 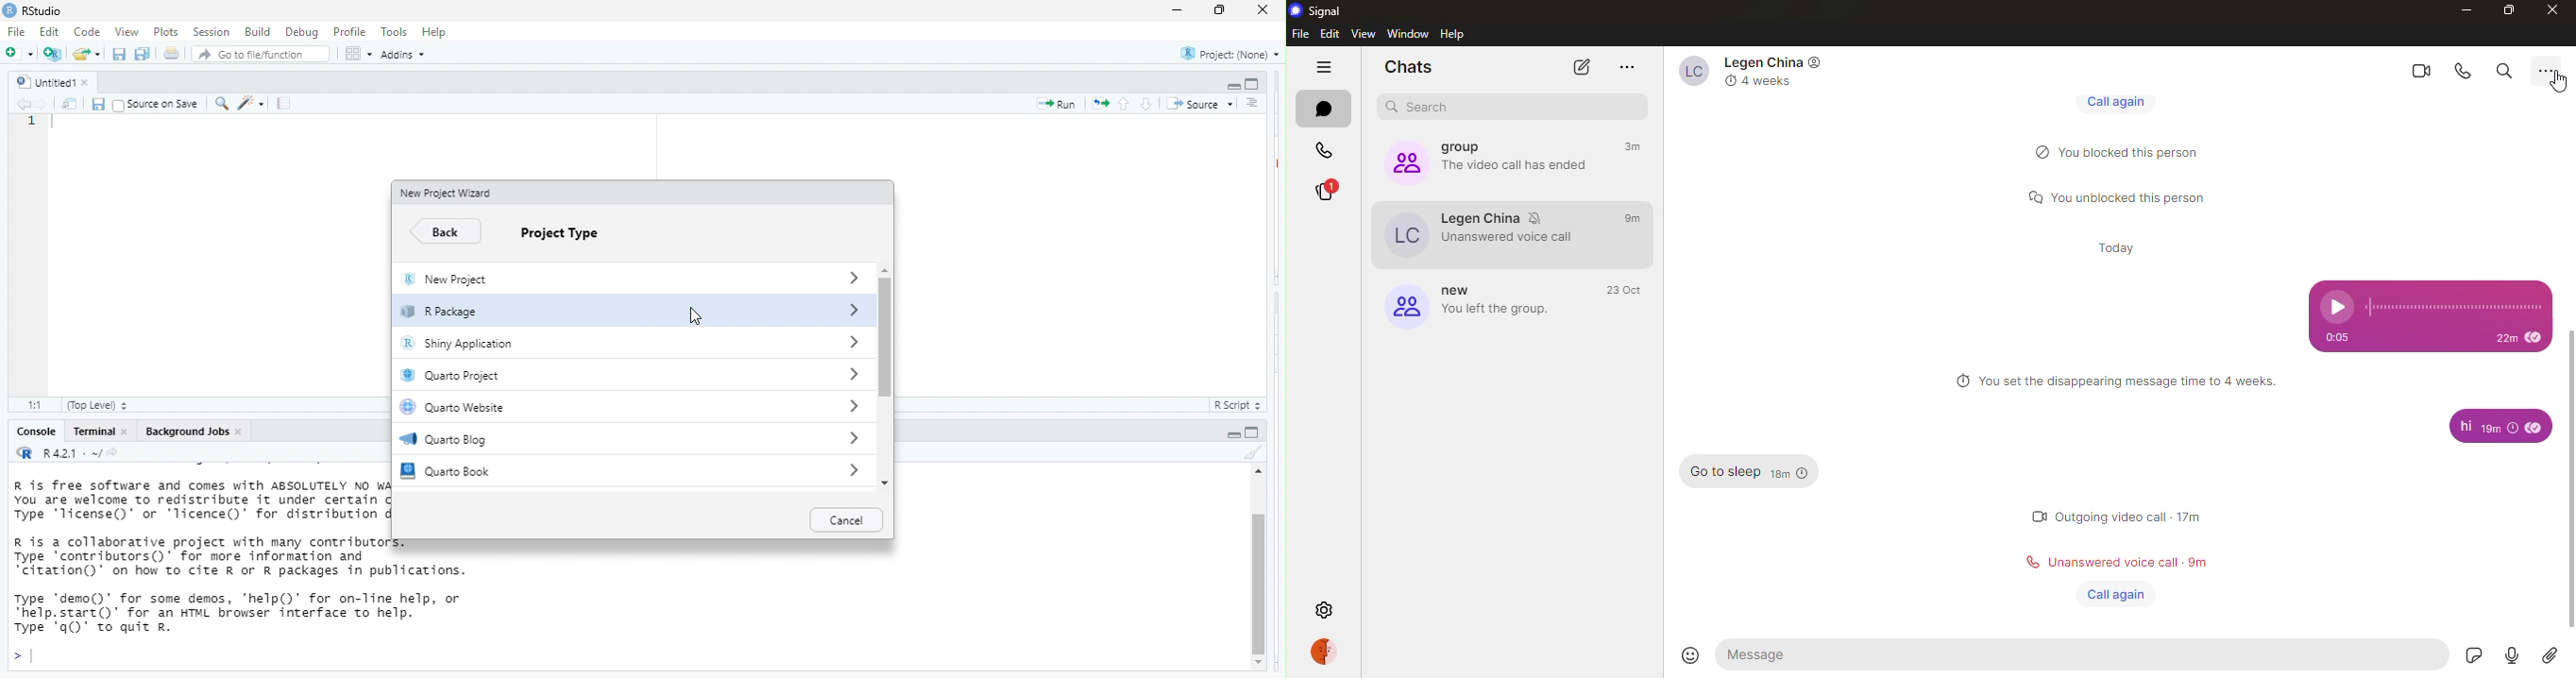 What do you see at coordinates (409, 56) in the screenshot?
I see `Addins ` at bounding box center [409, 56].